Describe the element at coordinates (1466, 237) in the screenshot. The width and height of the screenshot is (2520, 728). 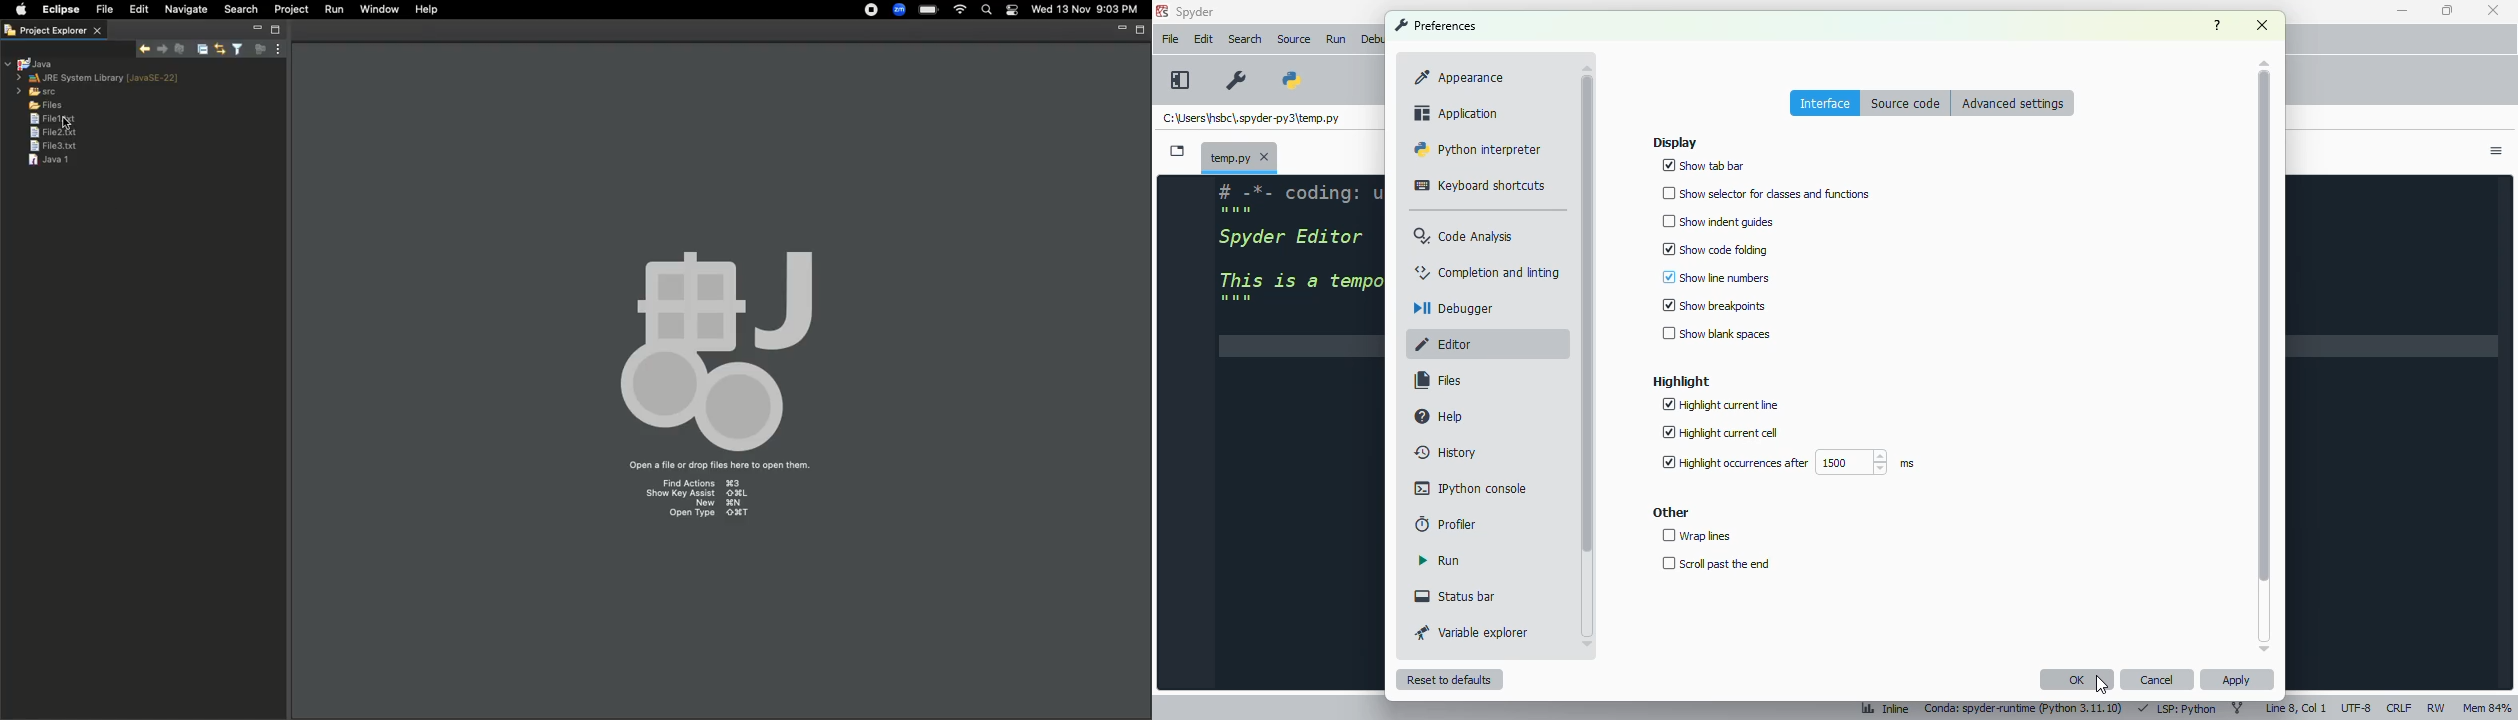
I see `code analysis` at that location.